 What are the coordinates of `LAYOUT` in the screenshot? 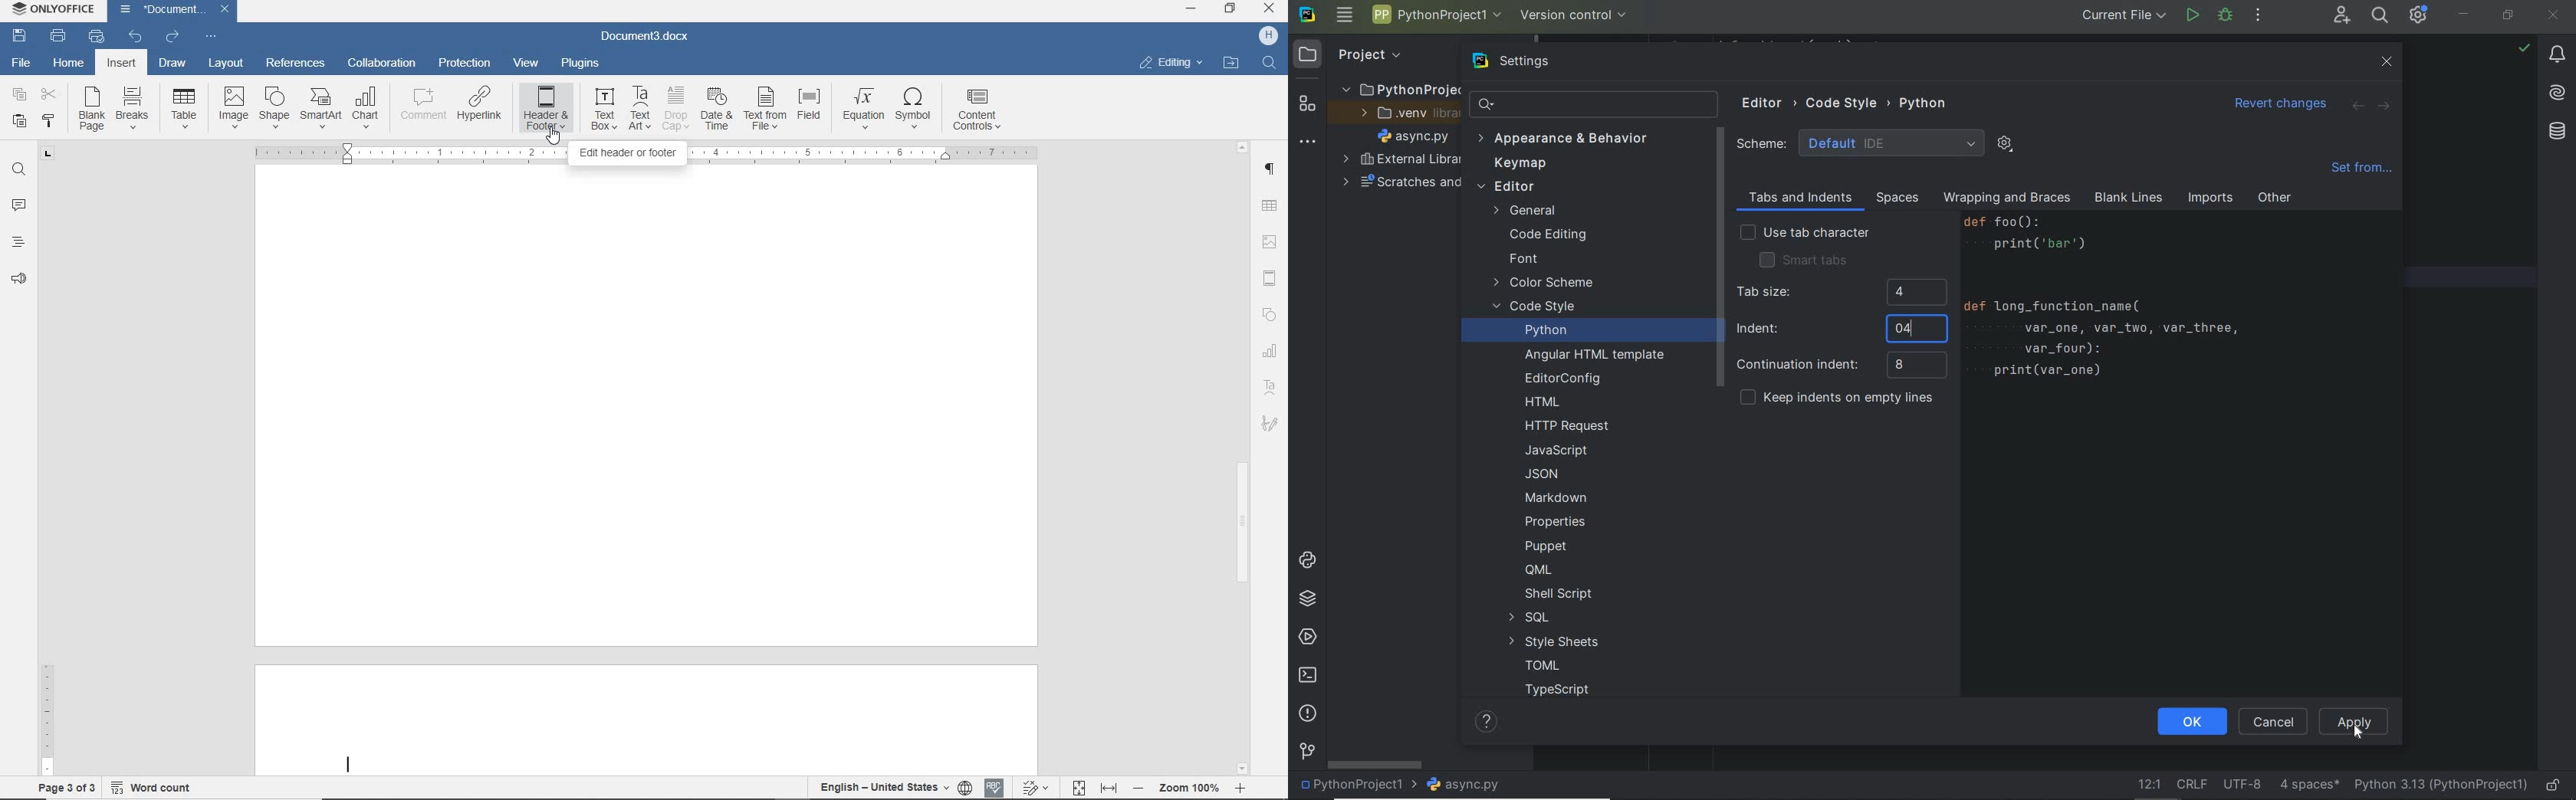 It's located at (222, 64).